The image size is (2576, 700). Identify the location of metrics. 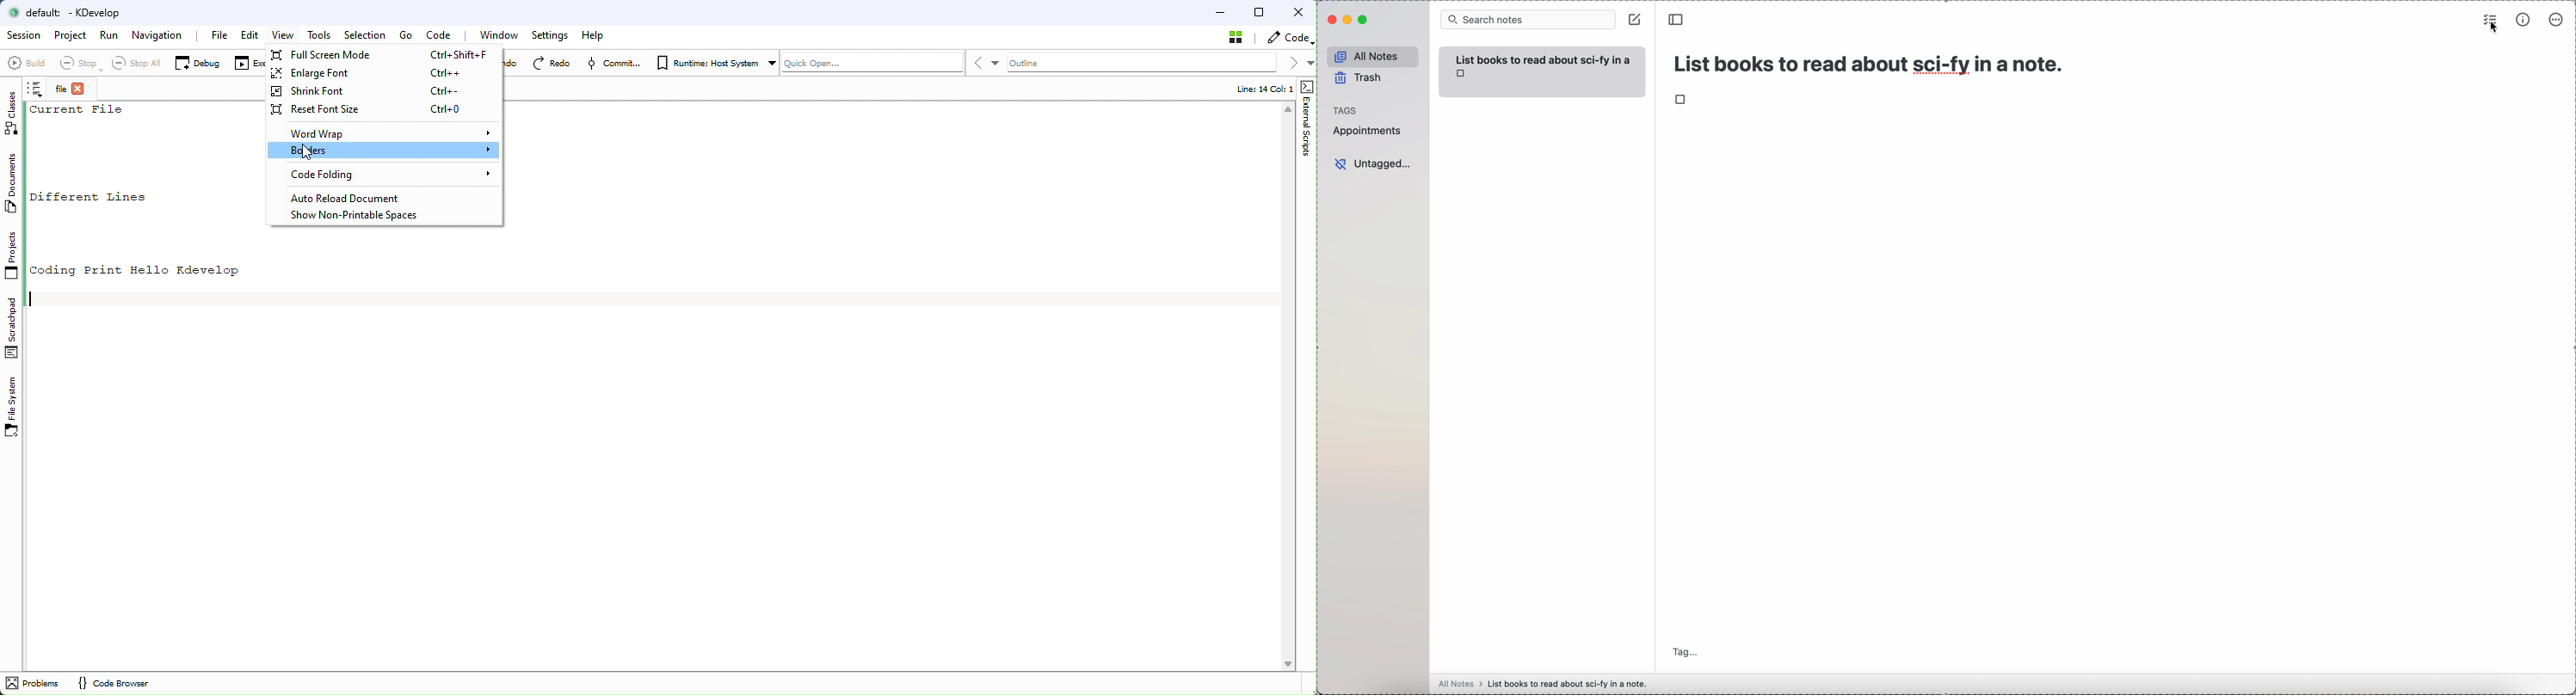
(2521, 20).